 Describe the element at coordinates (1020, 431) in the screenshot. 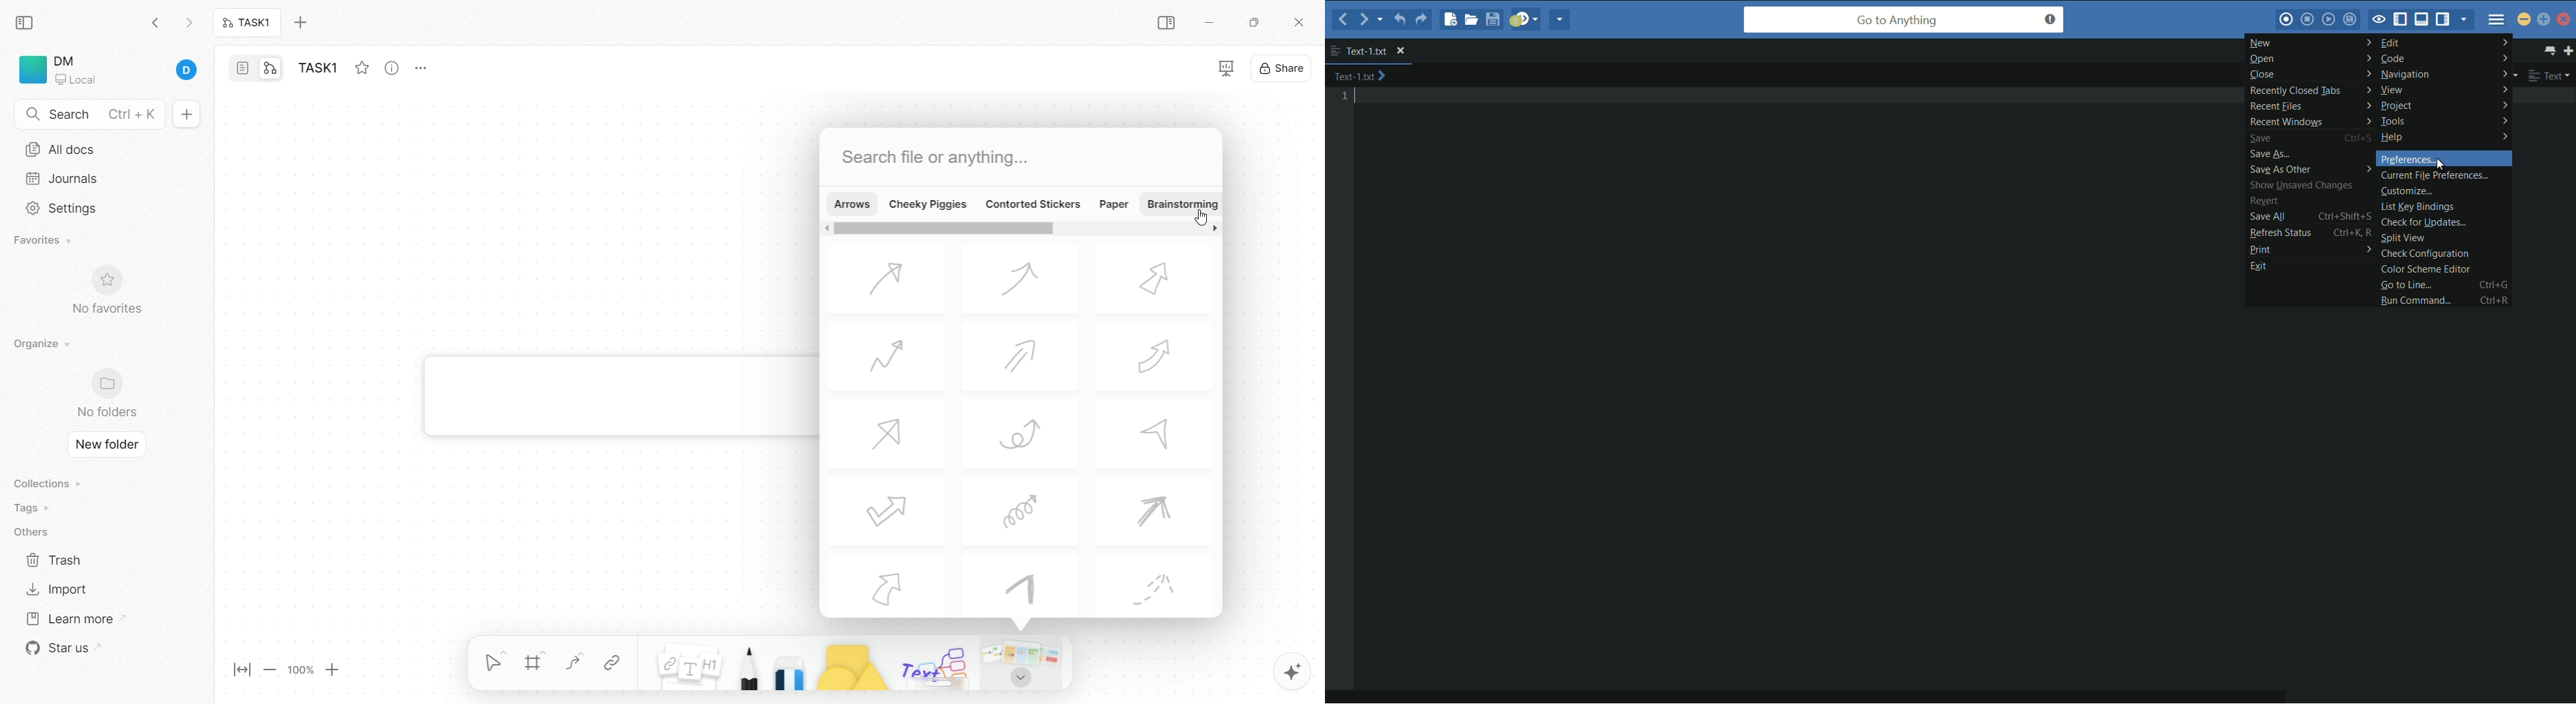

I see `arrows` at that location.